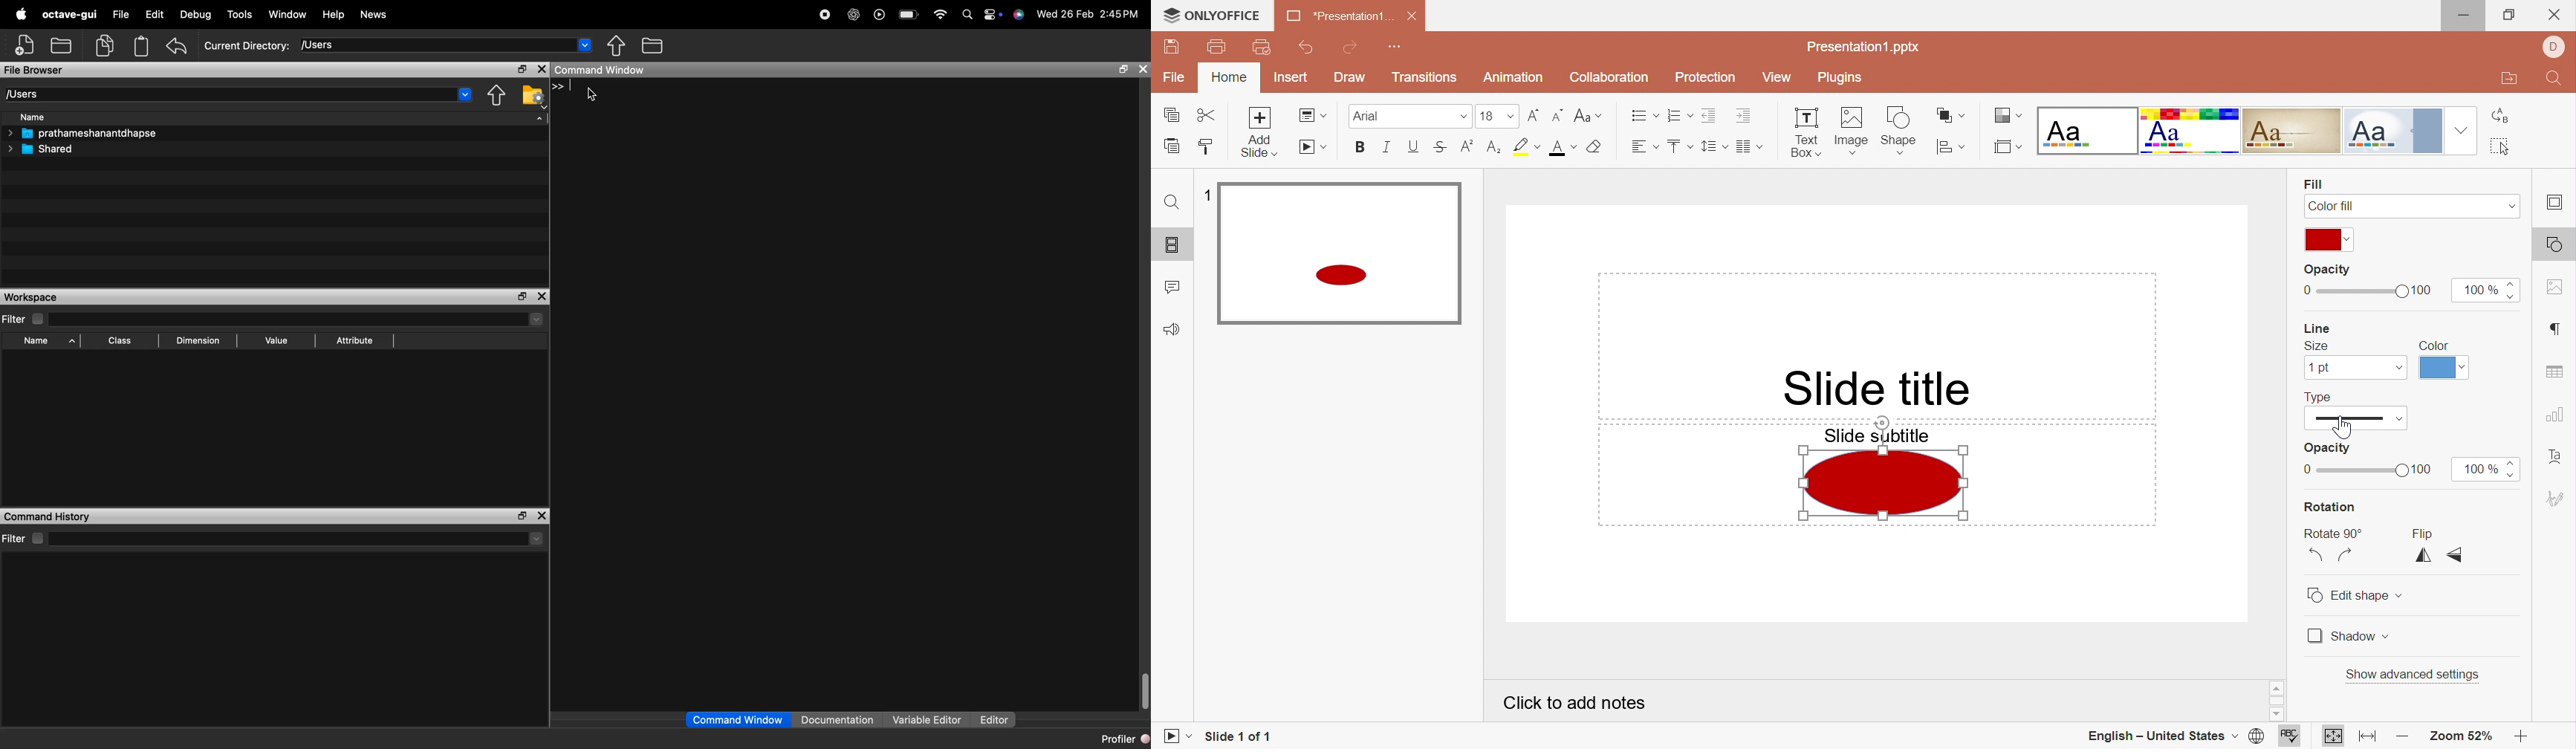  What do you see at coordinates (1172, 48) in the screenshot?
I see `Save` at bounding box center [1172, 48].